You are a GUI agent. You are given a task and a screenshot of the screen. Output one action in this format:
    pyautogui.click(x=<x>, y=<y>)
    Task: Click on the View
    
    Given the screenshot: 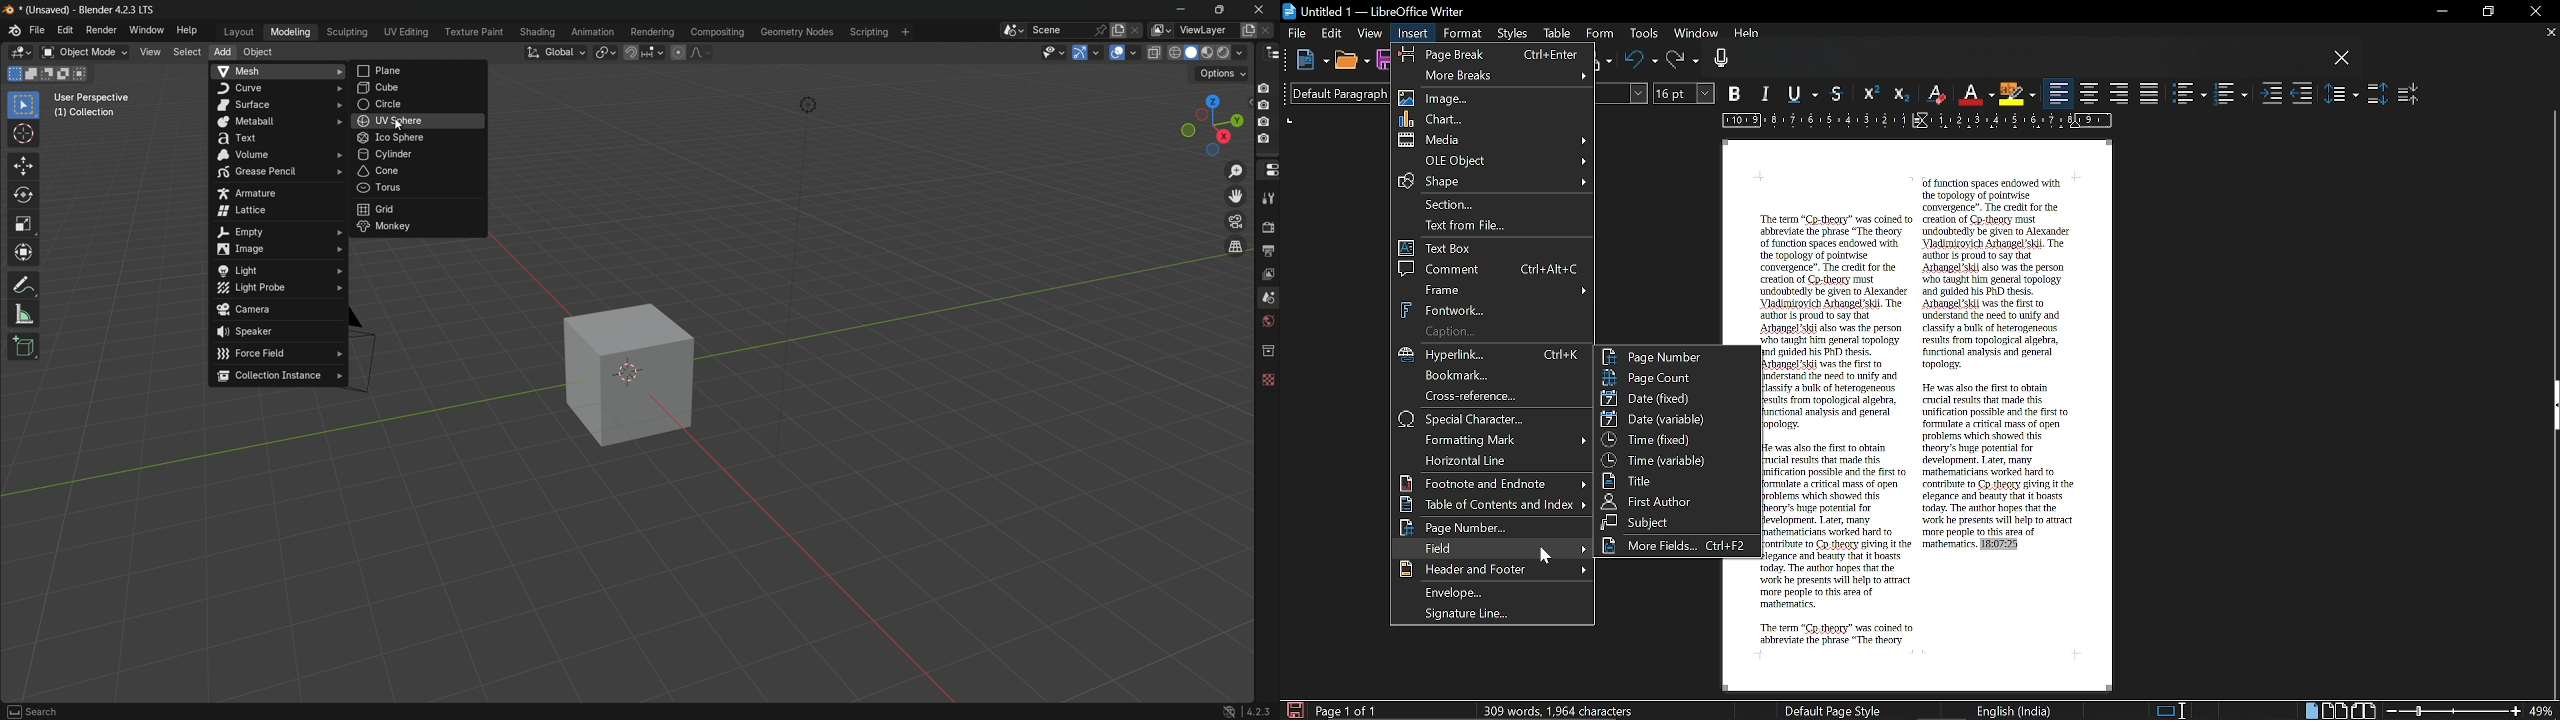 What is the action you would take?
    pyautogui.click(x=1370, y=32)
    